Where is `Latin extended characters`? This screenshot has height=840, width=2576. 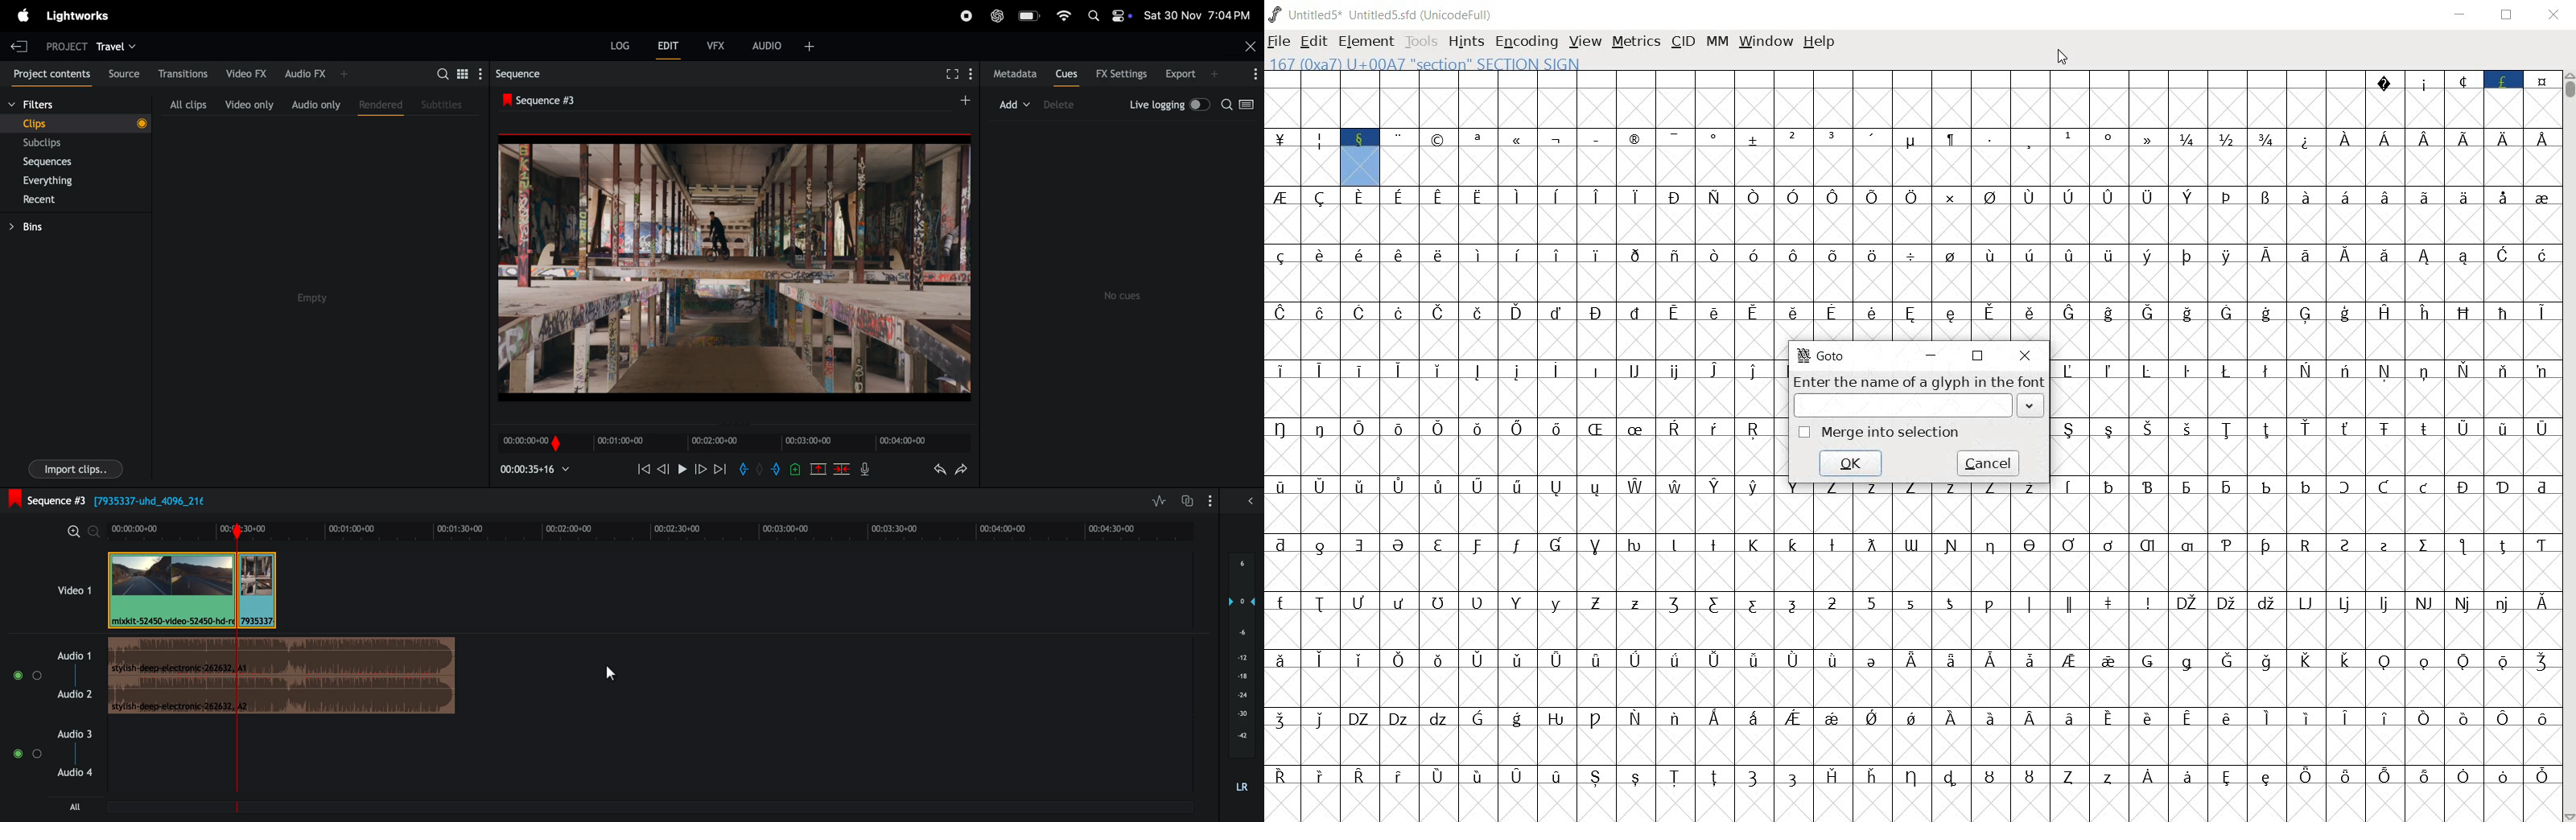
Latin extended characters is located at coordinates (1656, 677).